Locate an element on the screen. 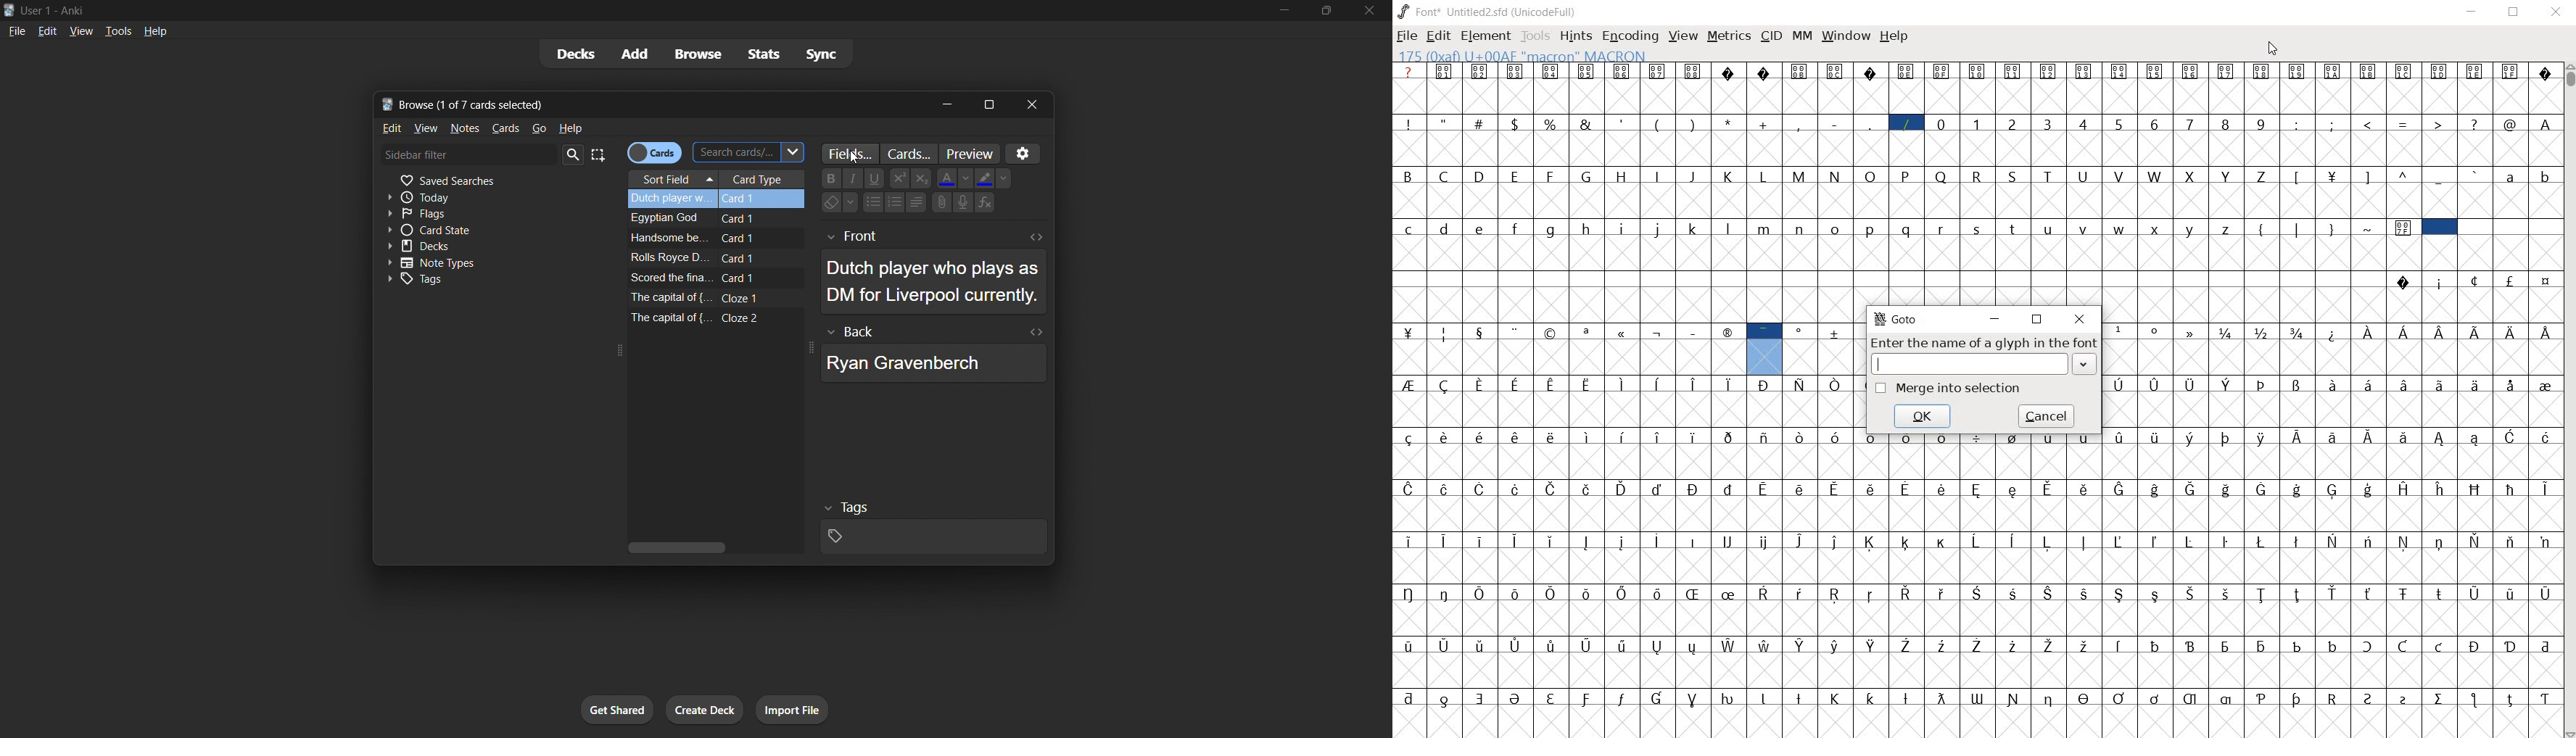  Power is located at coordinates (899, 177).